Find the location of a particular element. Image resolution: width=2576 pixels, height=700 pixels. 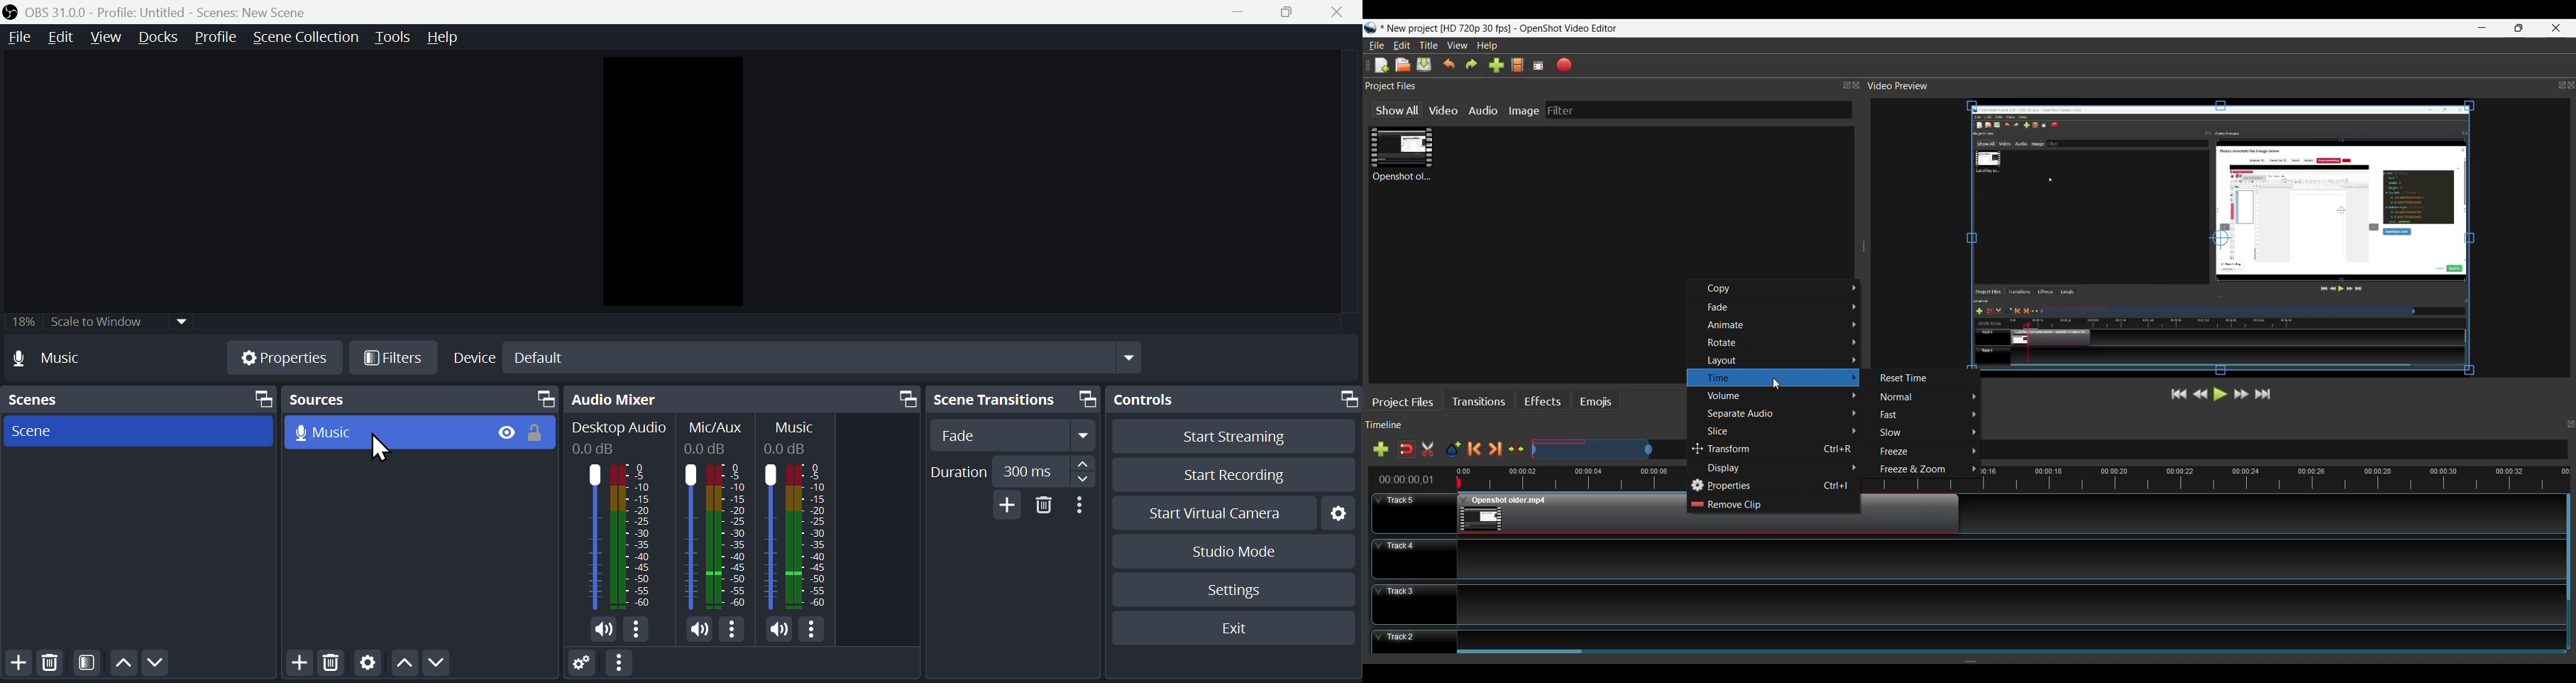

OBS 31.0 .0 profile: untitled= scenes: new scene is located at coordinates (160, 11).